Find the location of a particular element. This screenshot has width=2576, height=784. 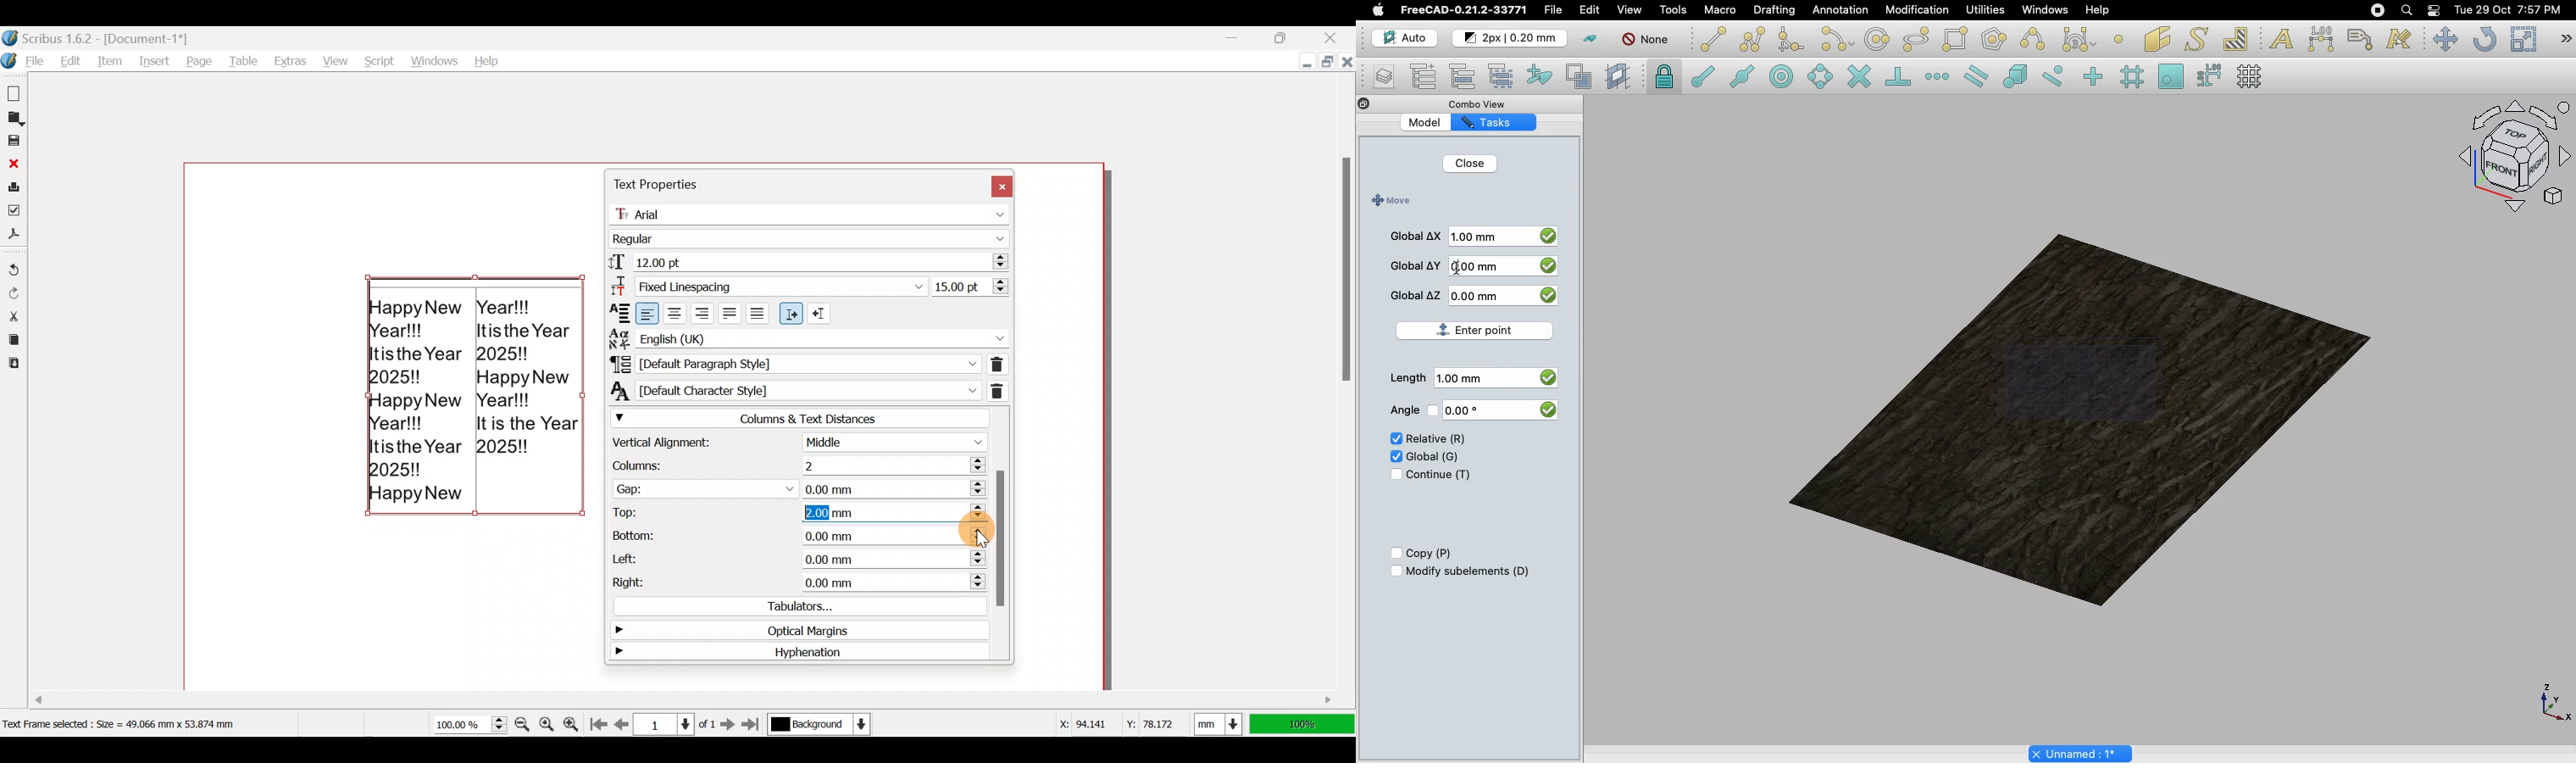

Left to right paragraph is located at coordinates (791, 314).